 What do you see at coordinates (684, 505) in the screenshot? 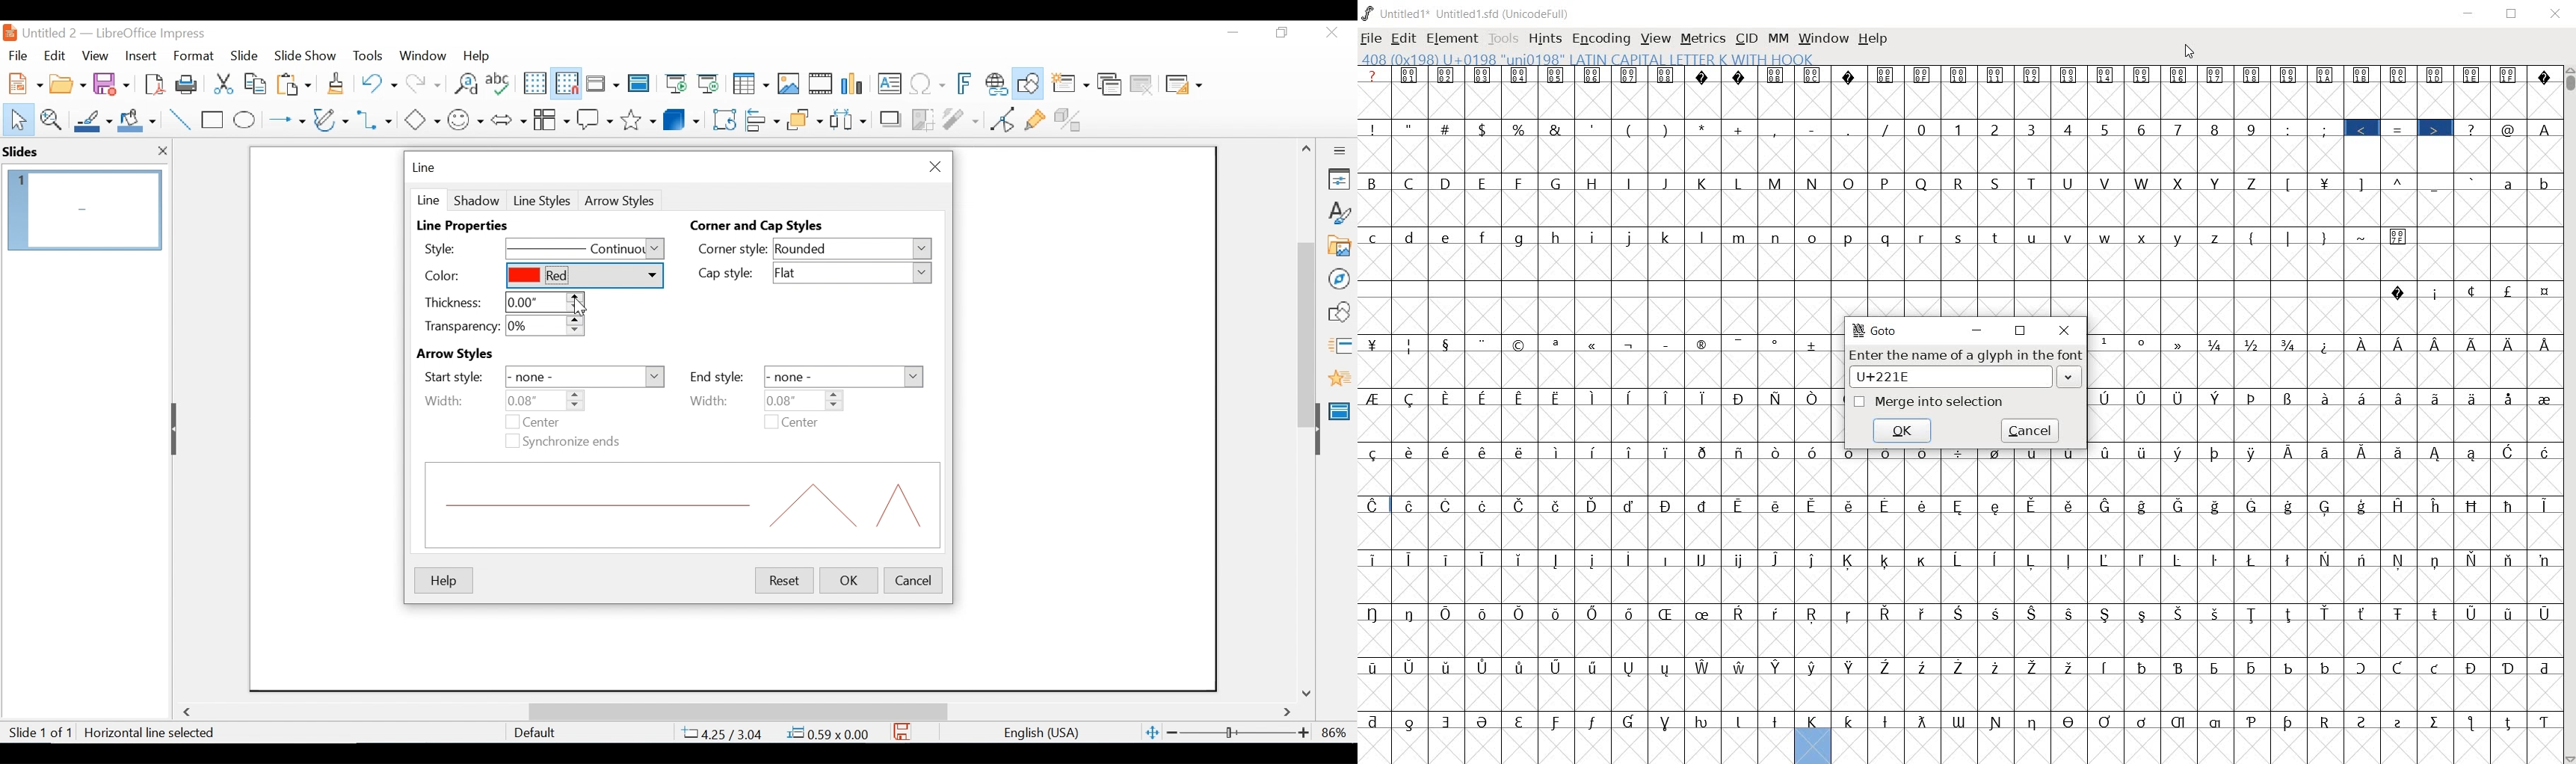
I see `Line preview` at bounding box center [684, 505].